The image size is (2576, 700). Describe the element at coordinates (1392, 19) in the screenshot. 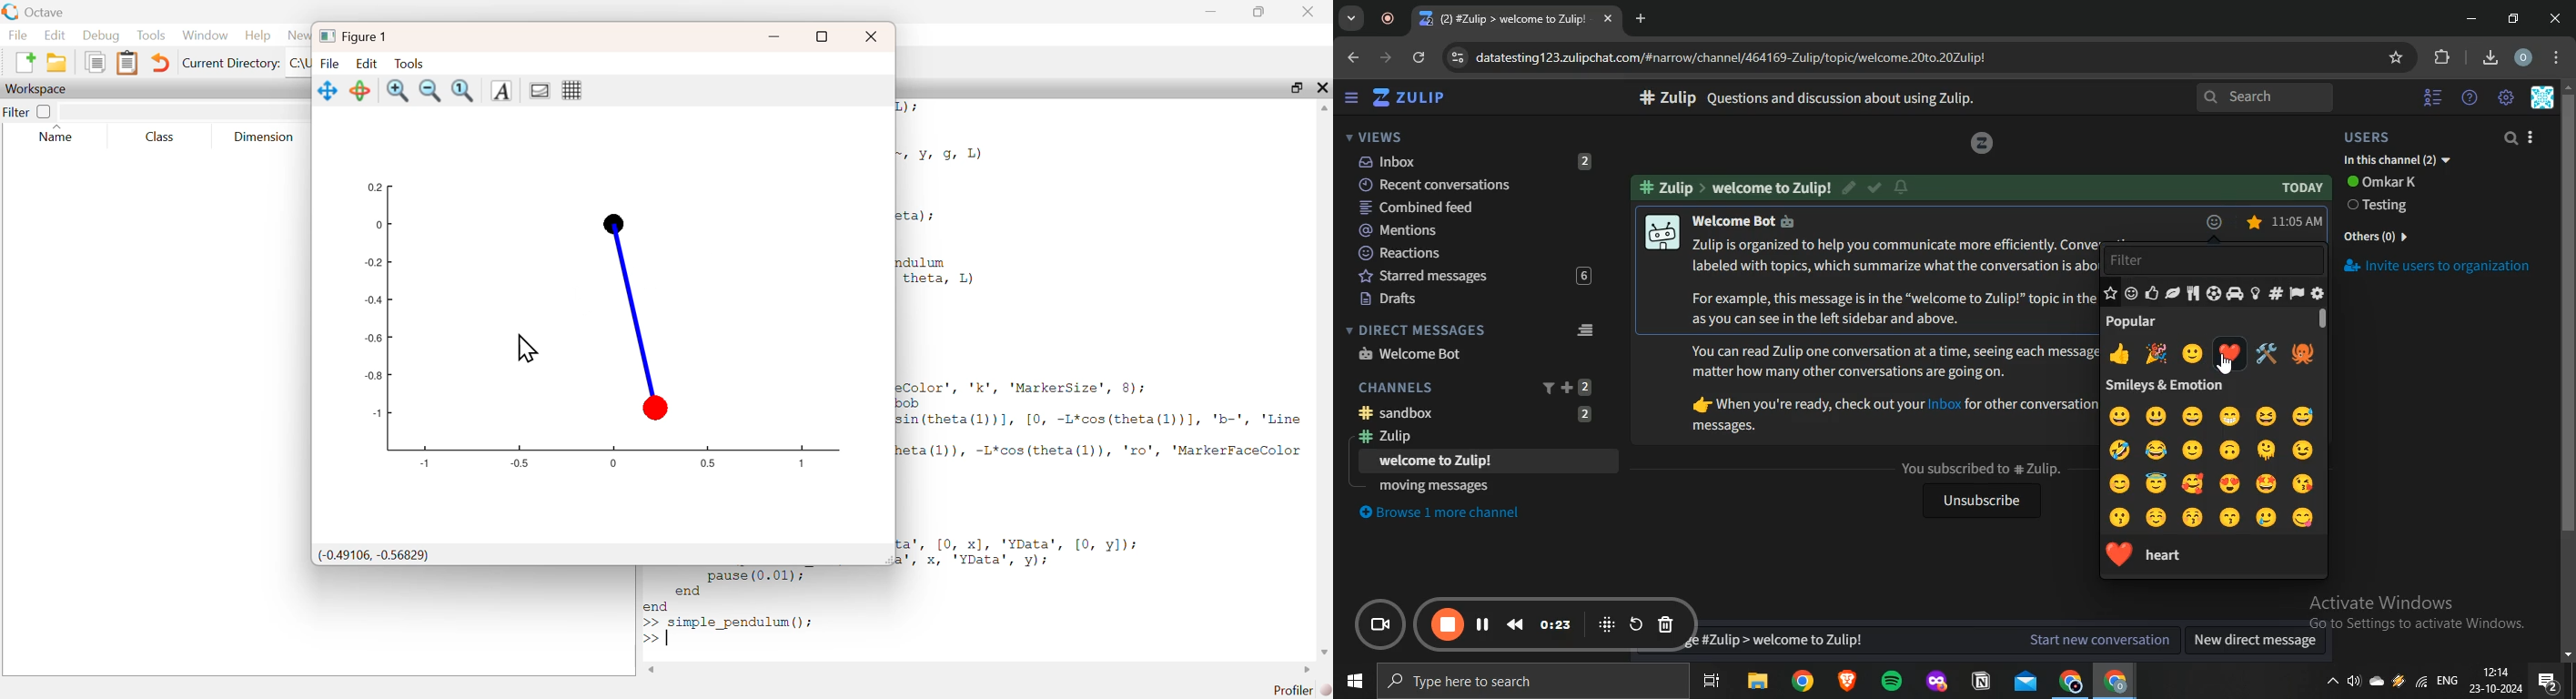

I see `recording` at that location.